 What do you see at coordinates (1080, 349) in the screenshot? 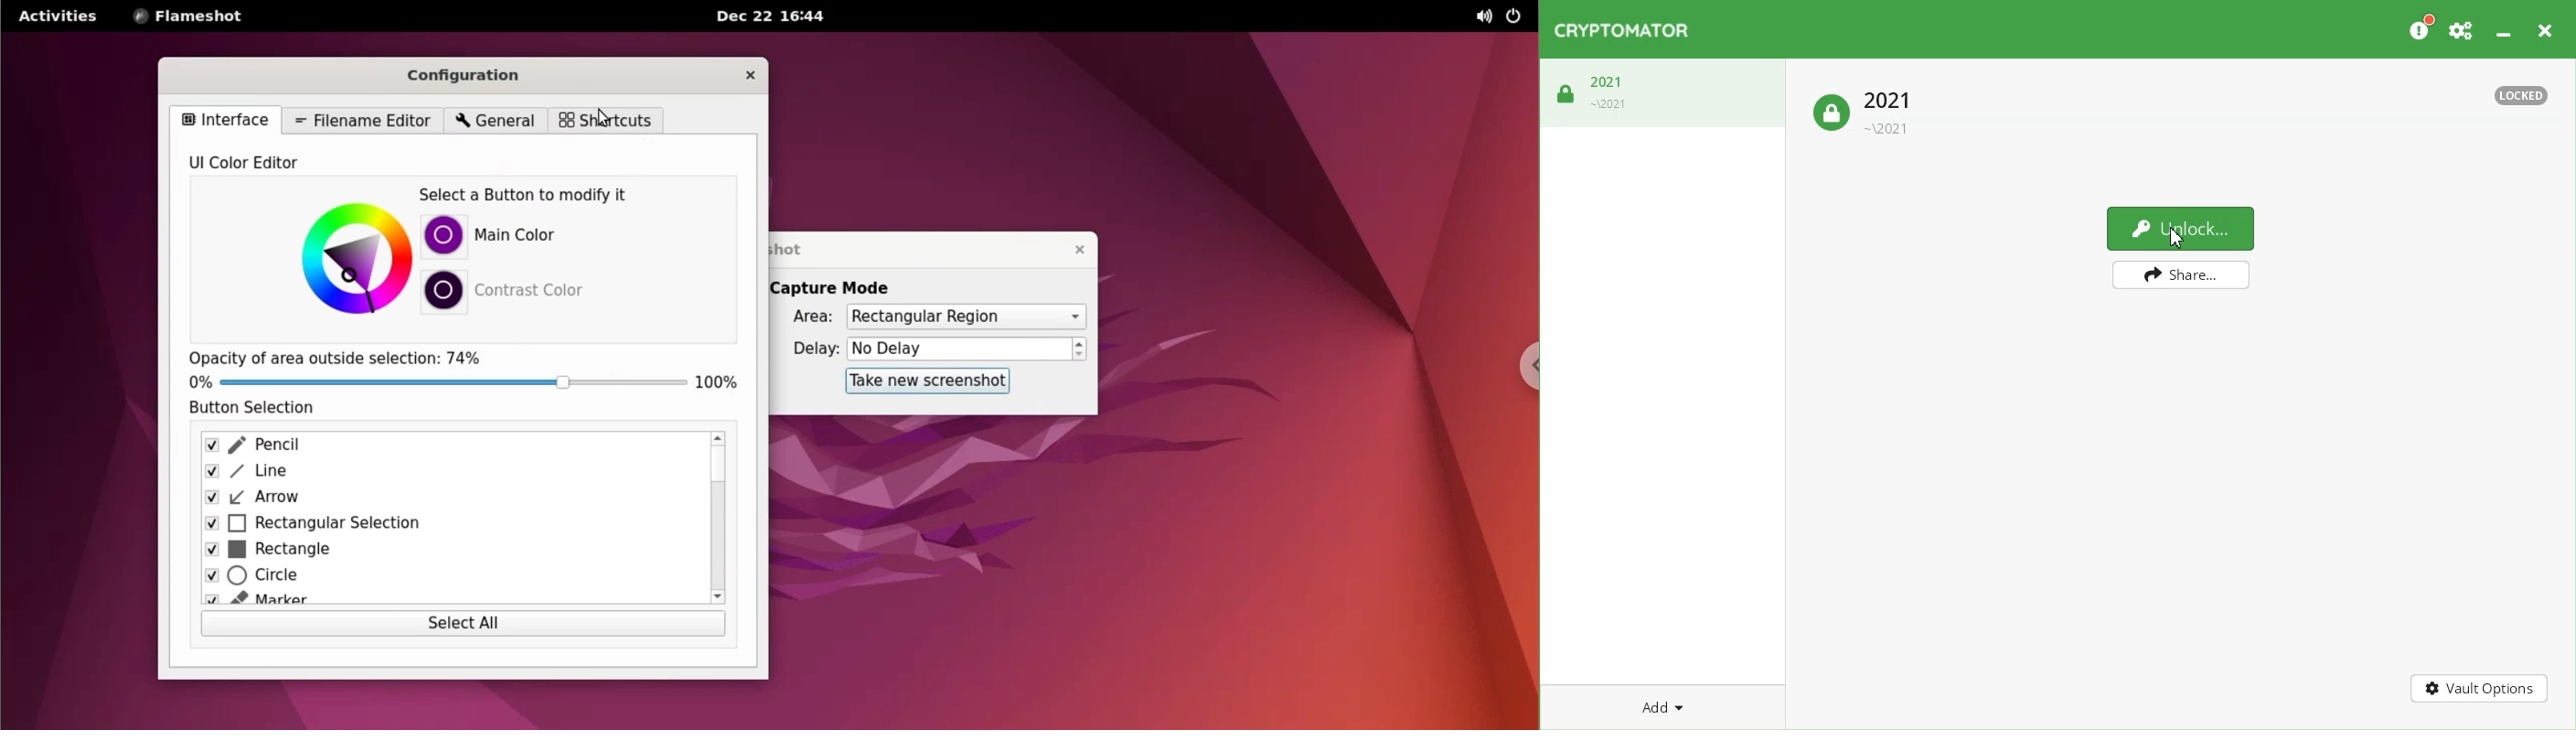
I see `increment or decrement delay ` at bounding box center [1080, 349].